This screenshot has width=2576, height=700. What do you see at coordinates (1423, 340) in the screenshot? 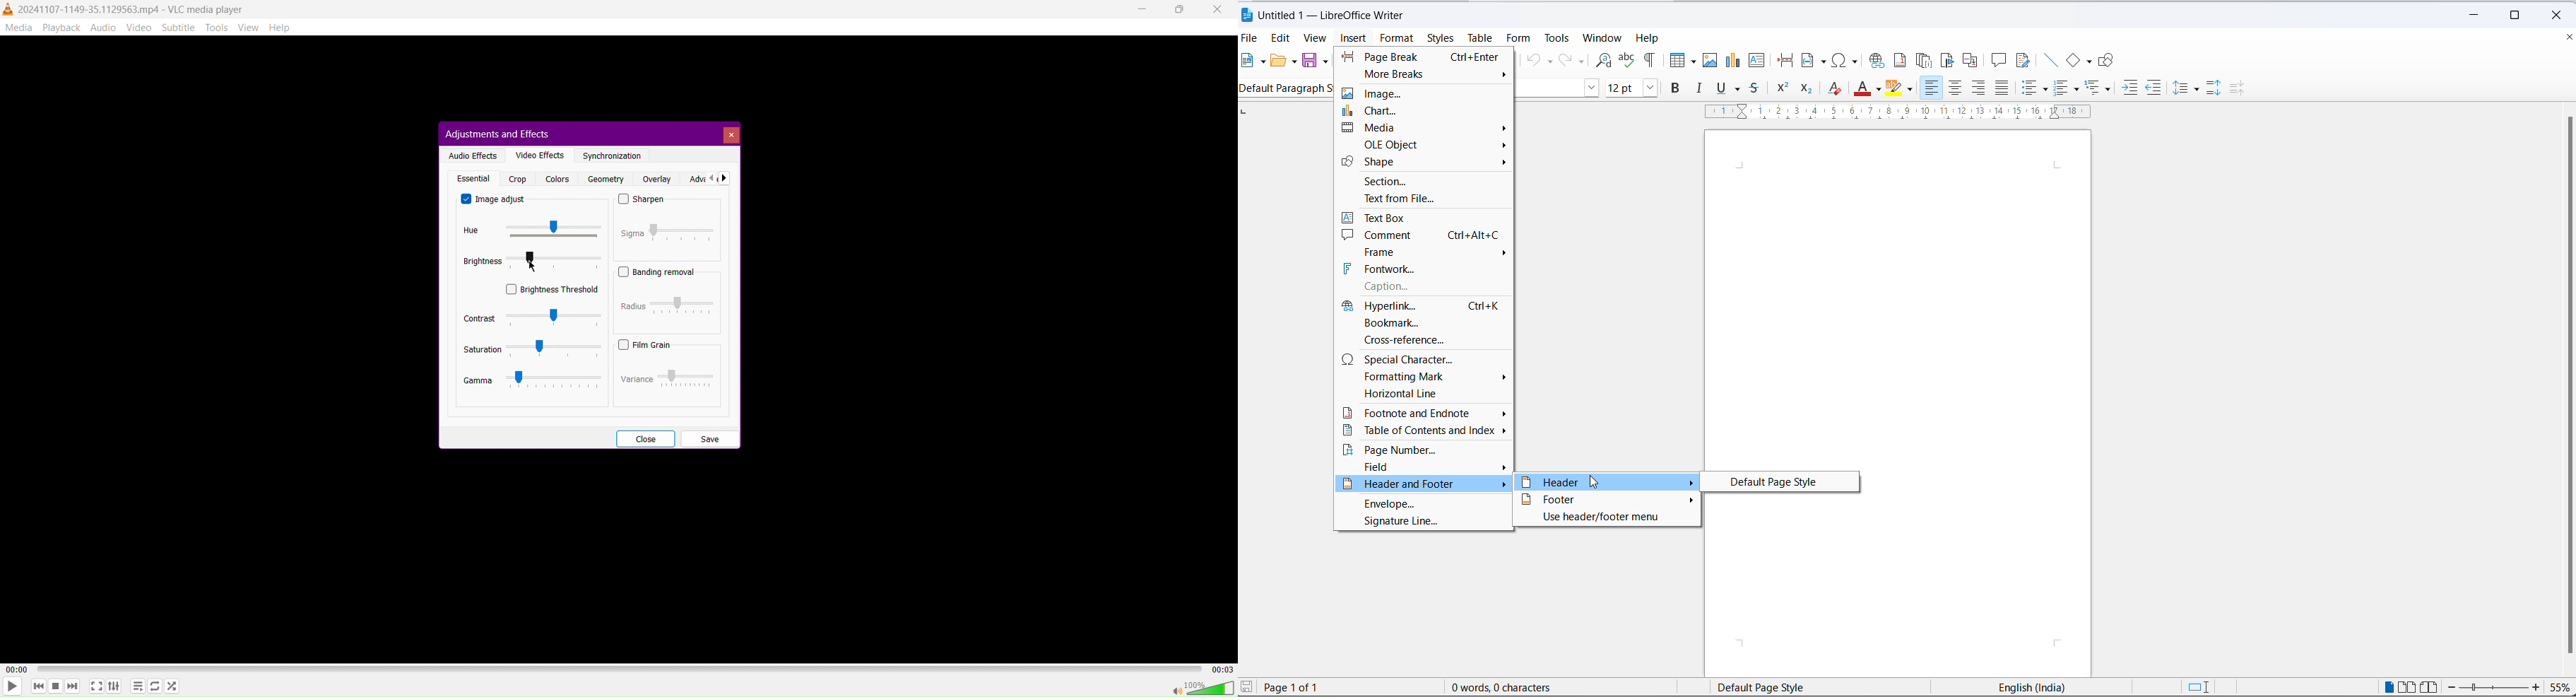
I see `cross-reference` at bounding box center [1423, 340].